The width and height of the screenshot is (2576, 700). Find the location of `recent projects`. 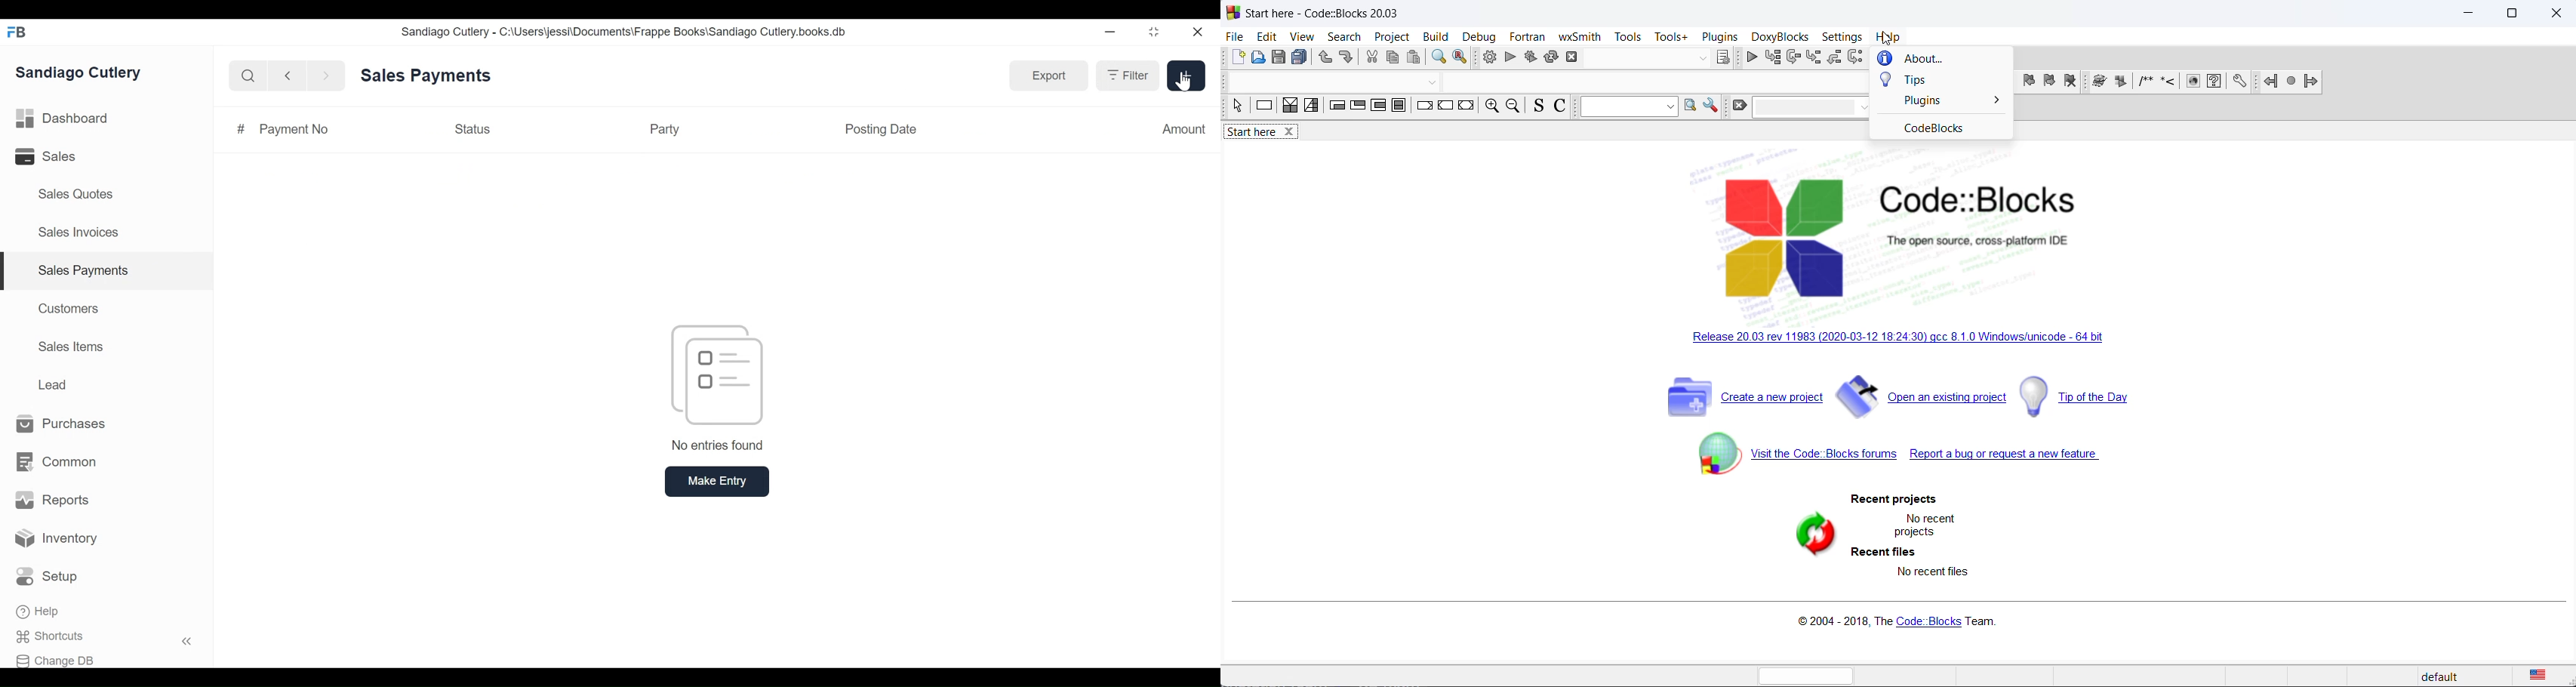

recent projects is located at coordinates (1890, 500).